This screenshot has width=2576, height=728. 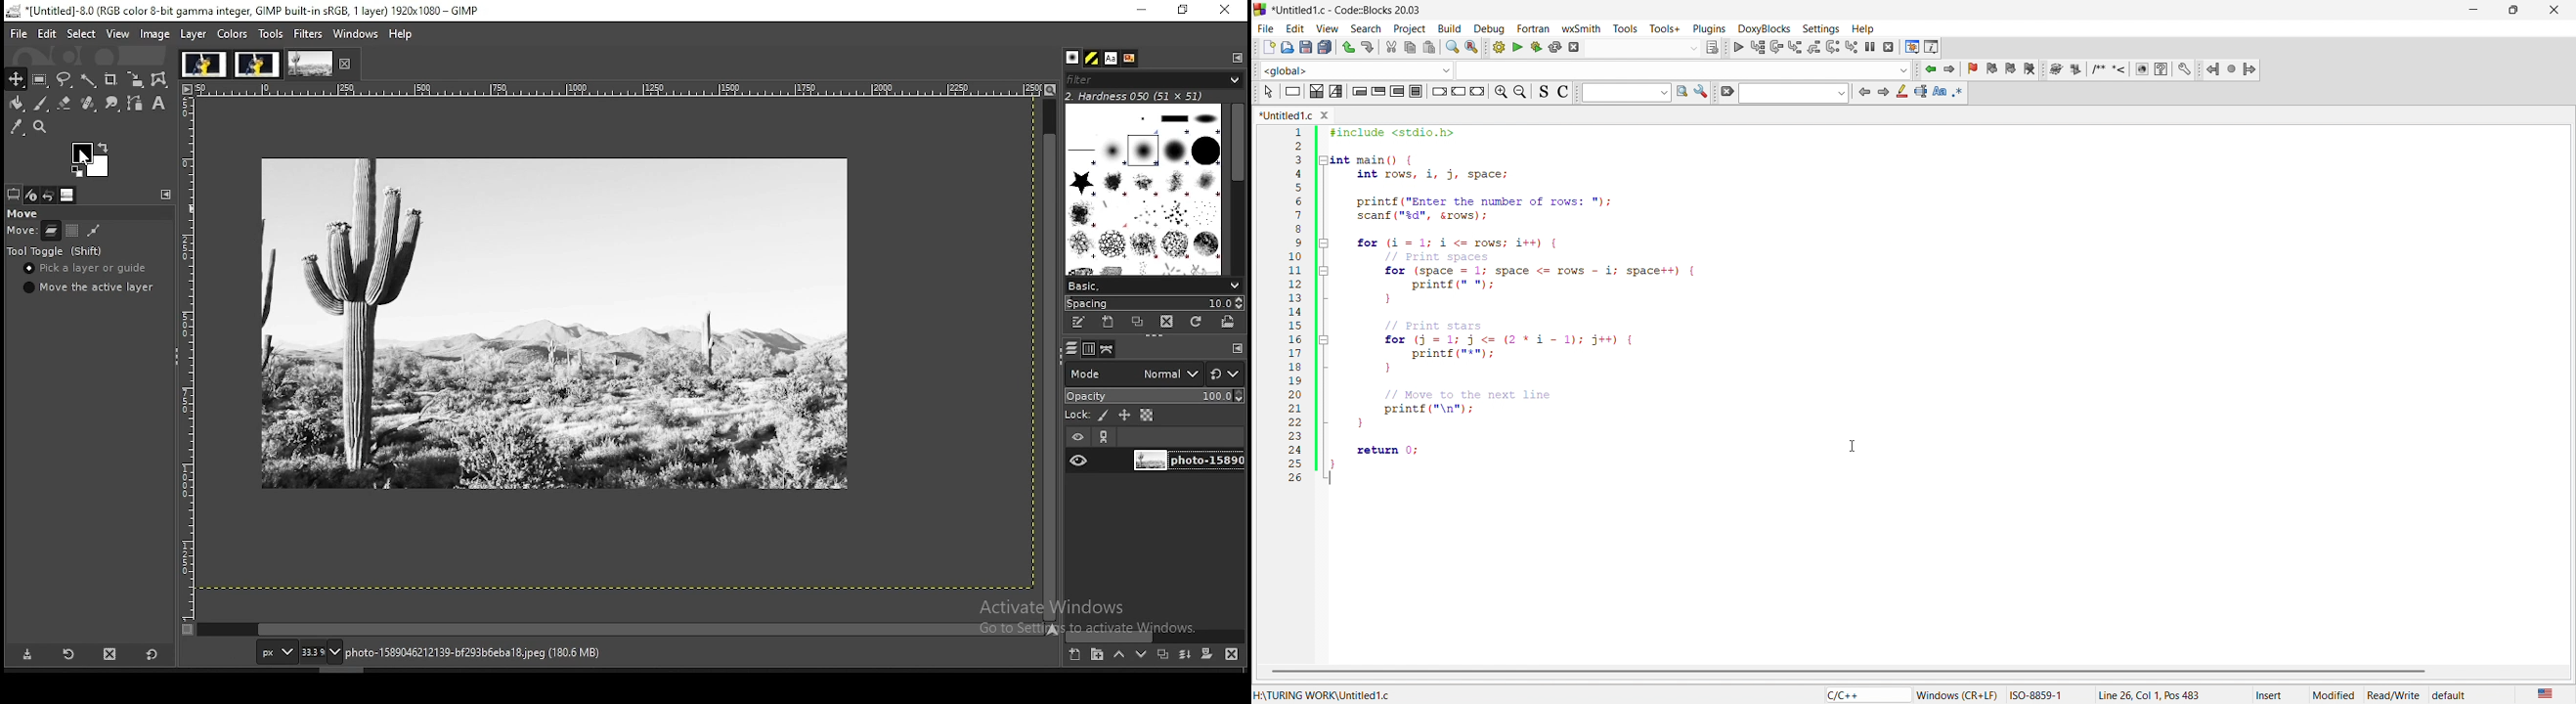 I want to click on maximize/resize, so click(x=2518, y=8).